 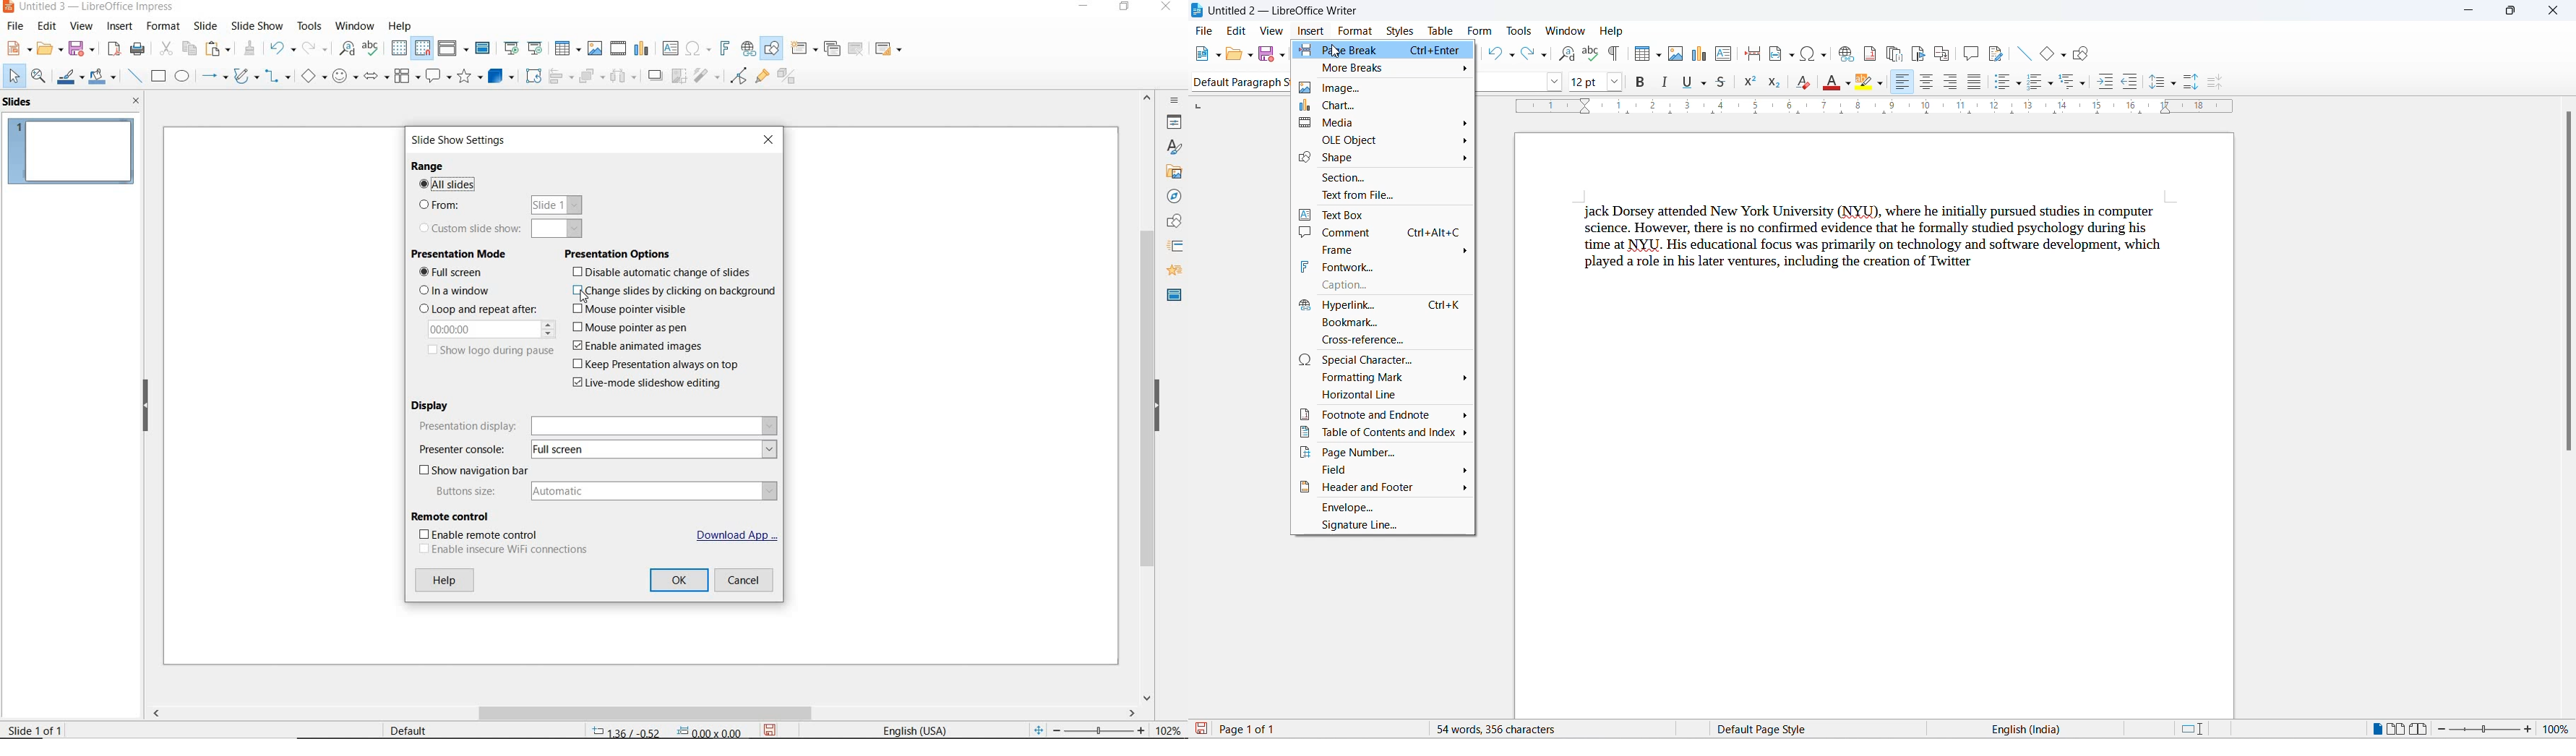 What do you see at coordinates (1570, 54) in the screenshot?
I see `find and replace` at bounding box center [1570, 54].